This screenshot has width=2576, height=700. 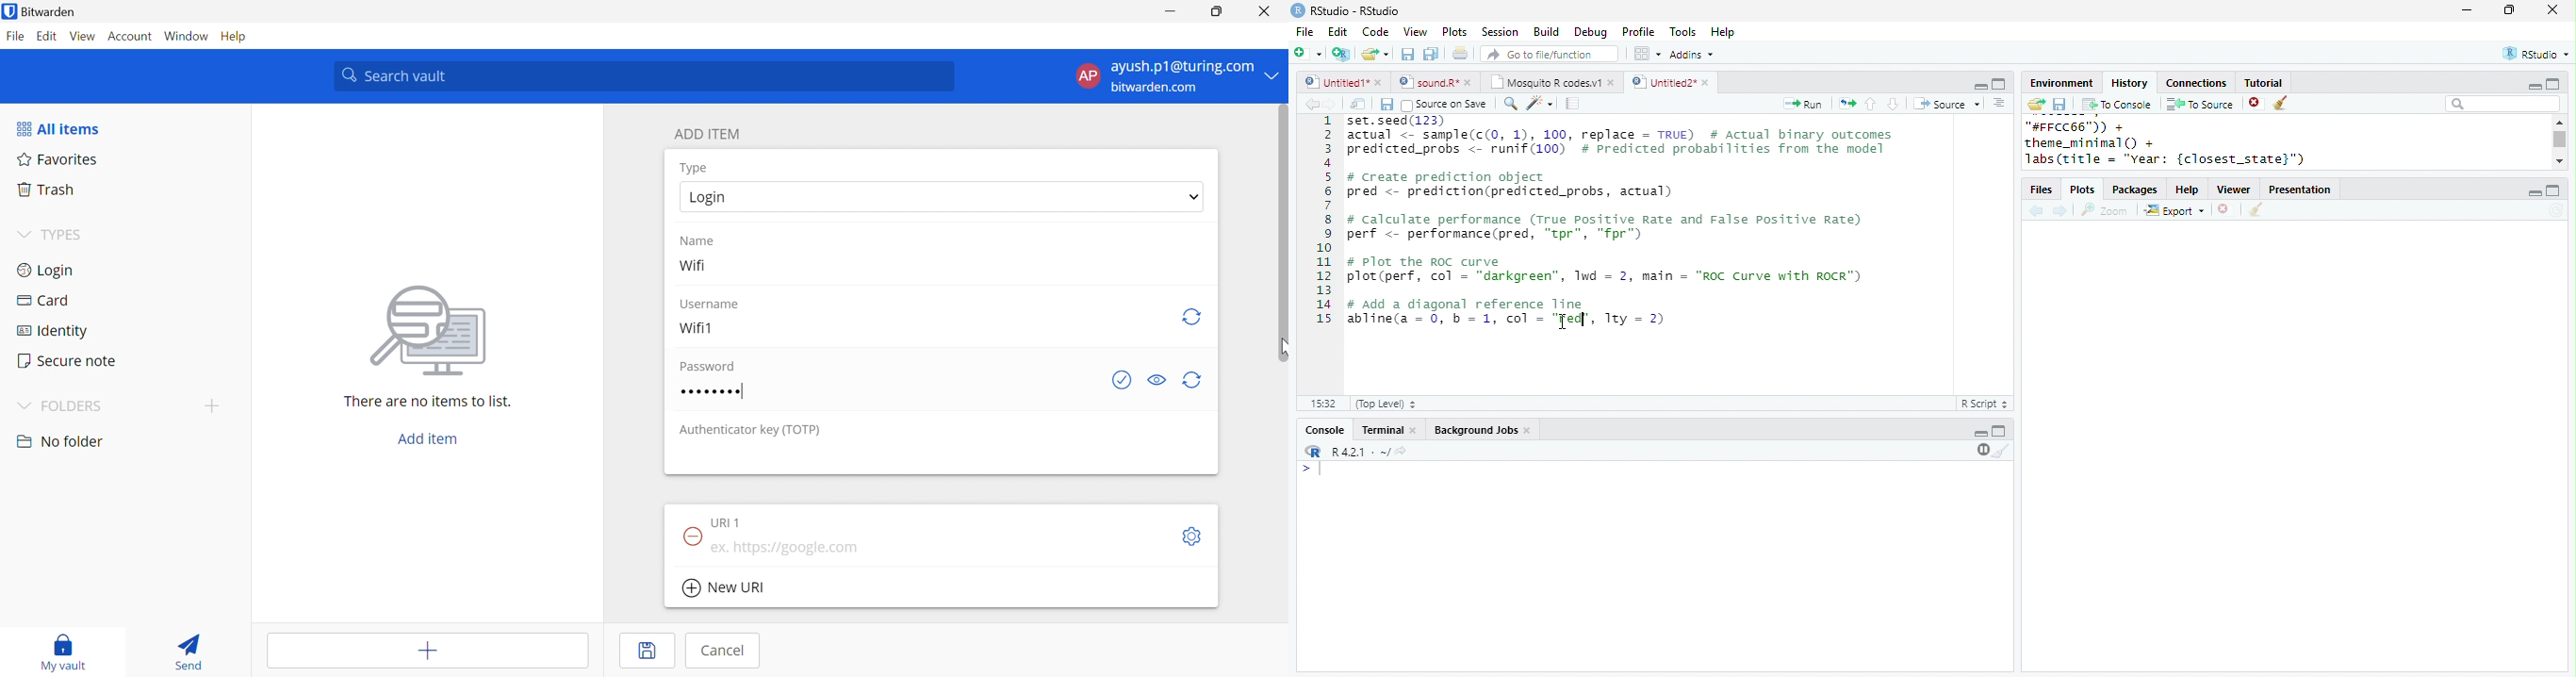 I want to click on Plots, so click(x=1455, y=31).